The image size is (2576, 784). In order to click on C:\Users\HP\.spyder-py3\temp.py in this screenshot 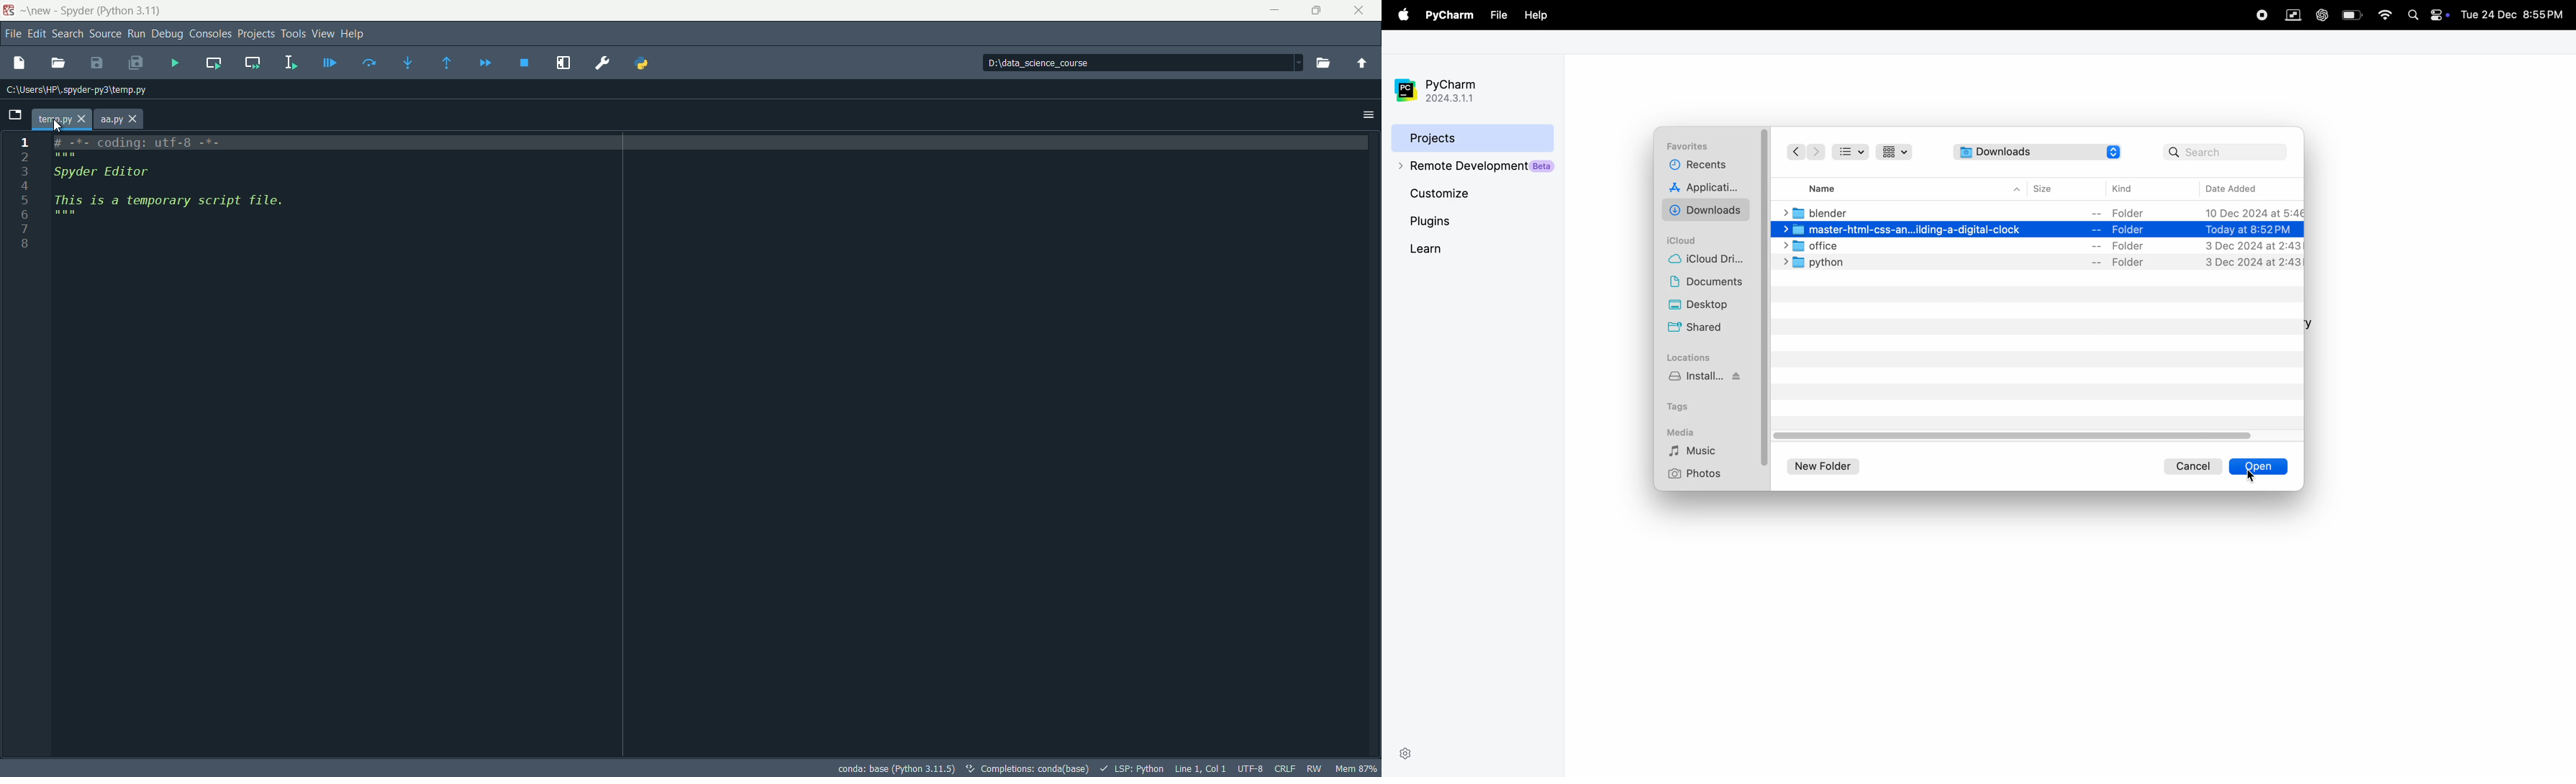, I will do `click(76, 88)`.